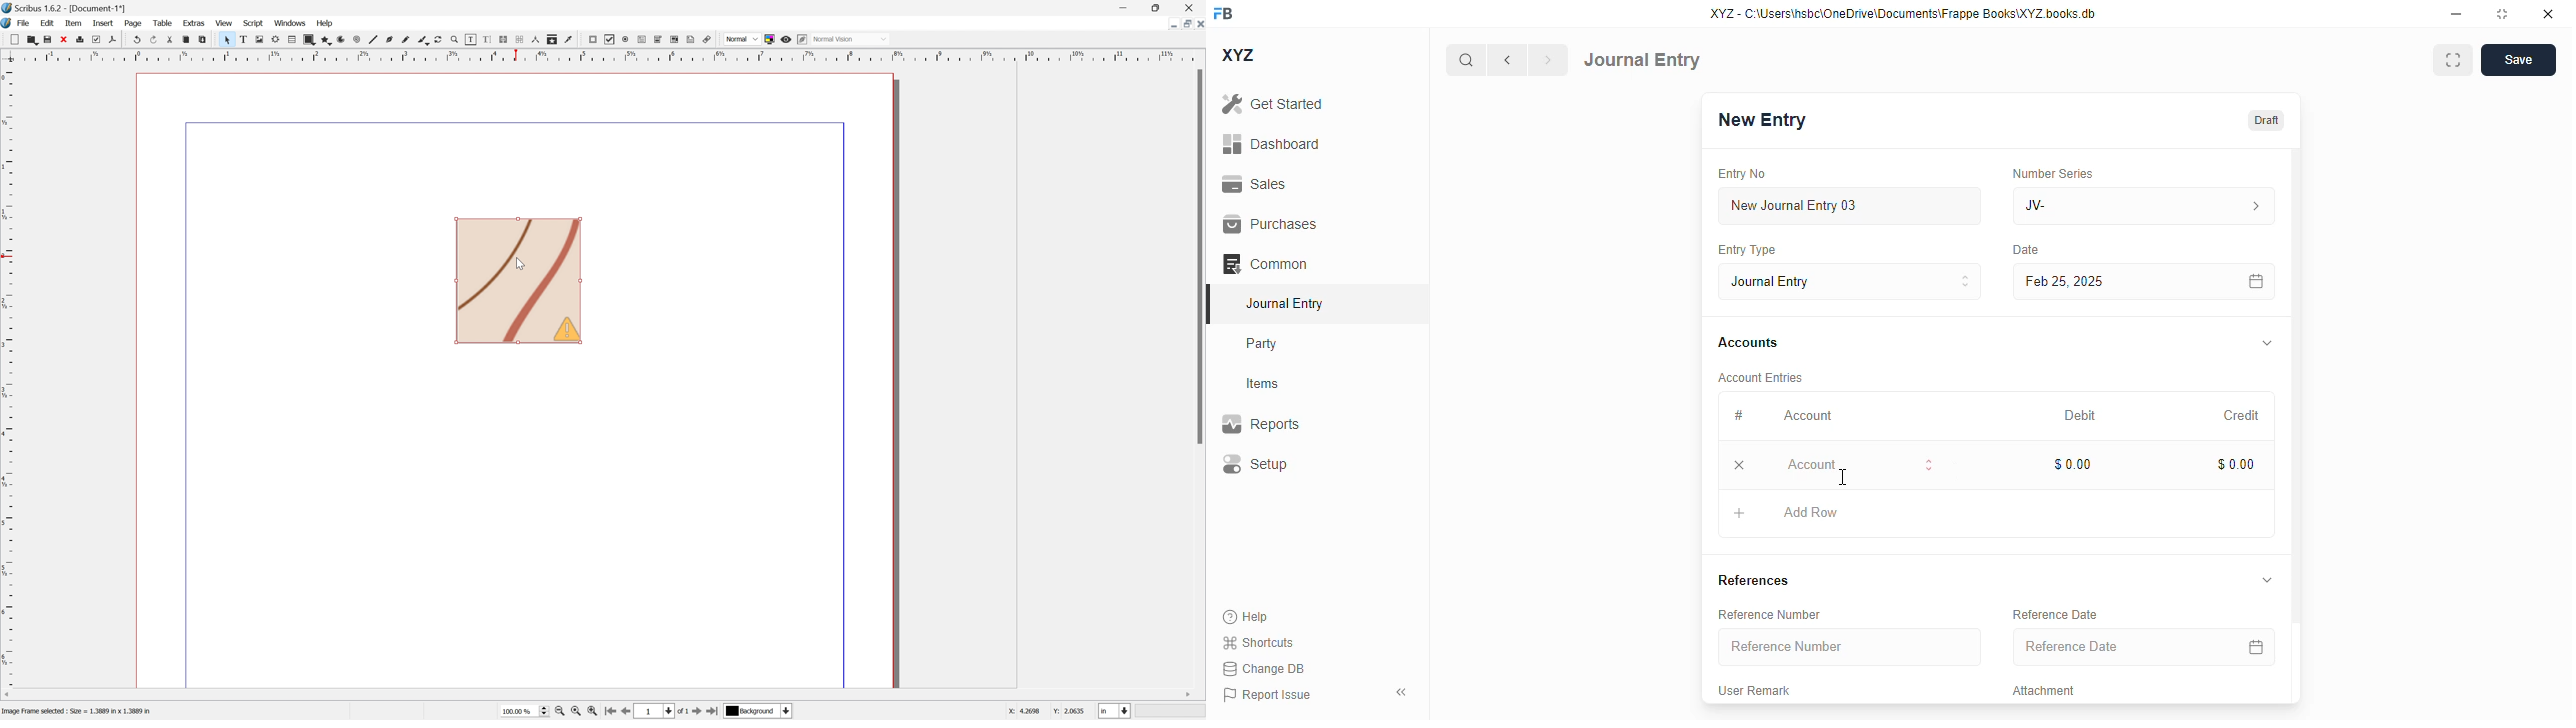 Image resolution: width=2576 pixels, height=728 pixels. Describe the element at coordinates (1903, 13) in the screenshot. I see `XYZ - C:\Users\hsbc\OneDrive\Documents\Frappe Books\XYZ books.db` at that location.